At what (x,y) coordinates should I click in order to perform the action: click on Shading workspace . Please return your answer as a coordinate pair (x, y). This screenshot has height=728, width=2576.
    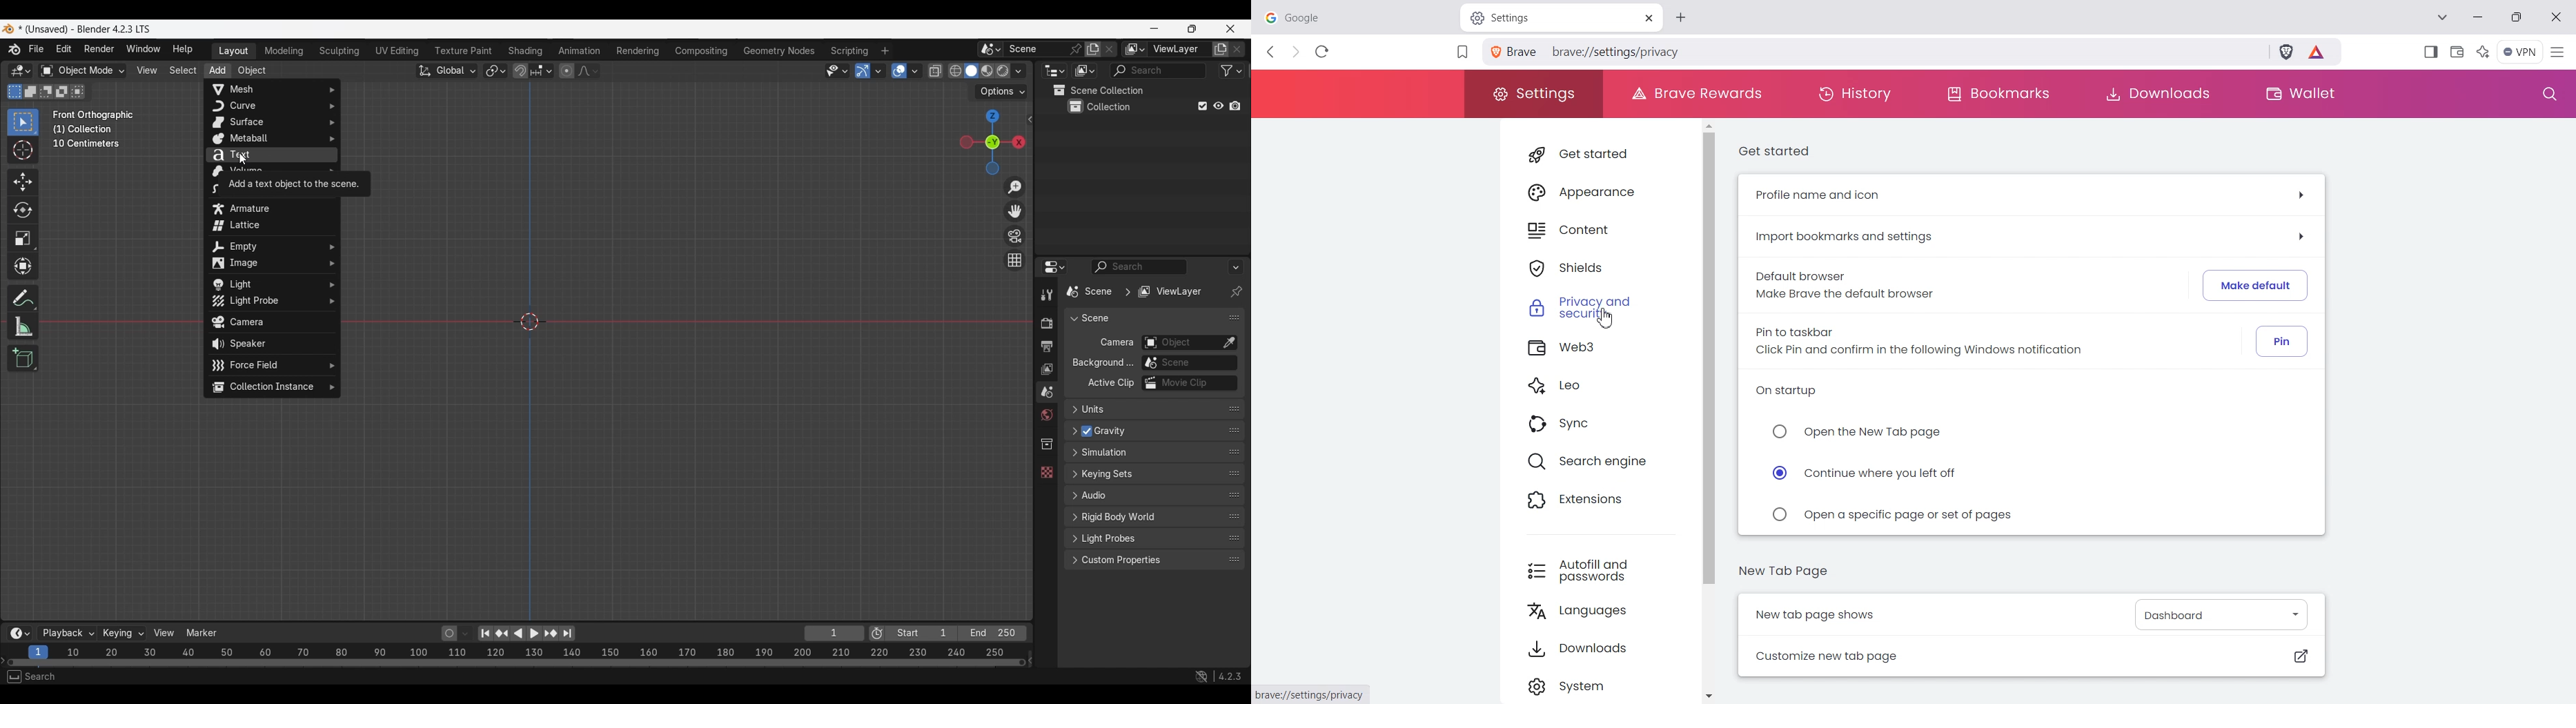
    Looking at the image, I should click on (527, 51).